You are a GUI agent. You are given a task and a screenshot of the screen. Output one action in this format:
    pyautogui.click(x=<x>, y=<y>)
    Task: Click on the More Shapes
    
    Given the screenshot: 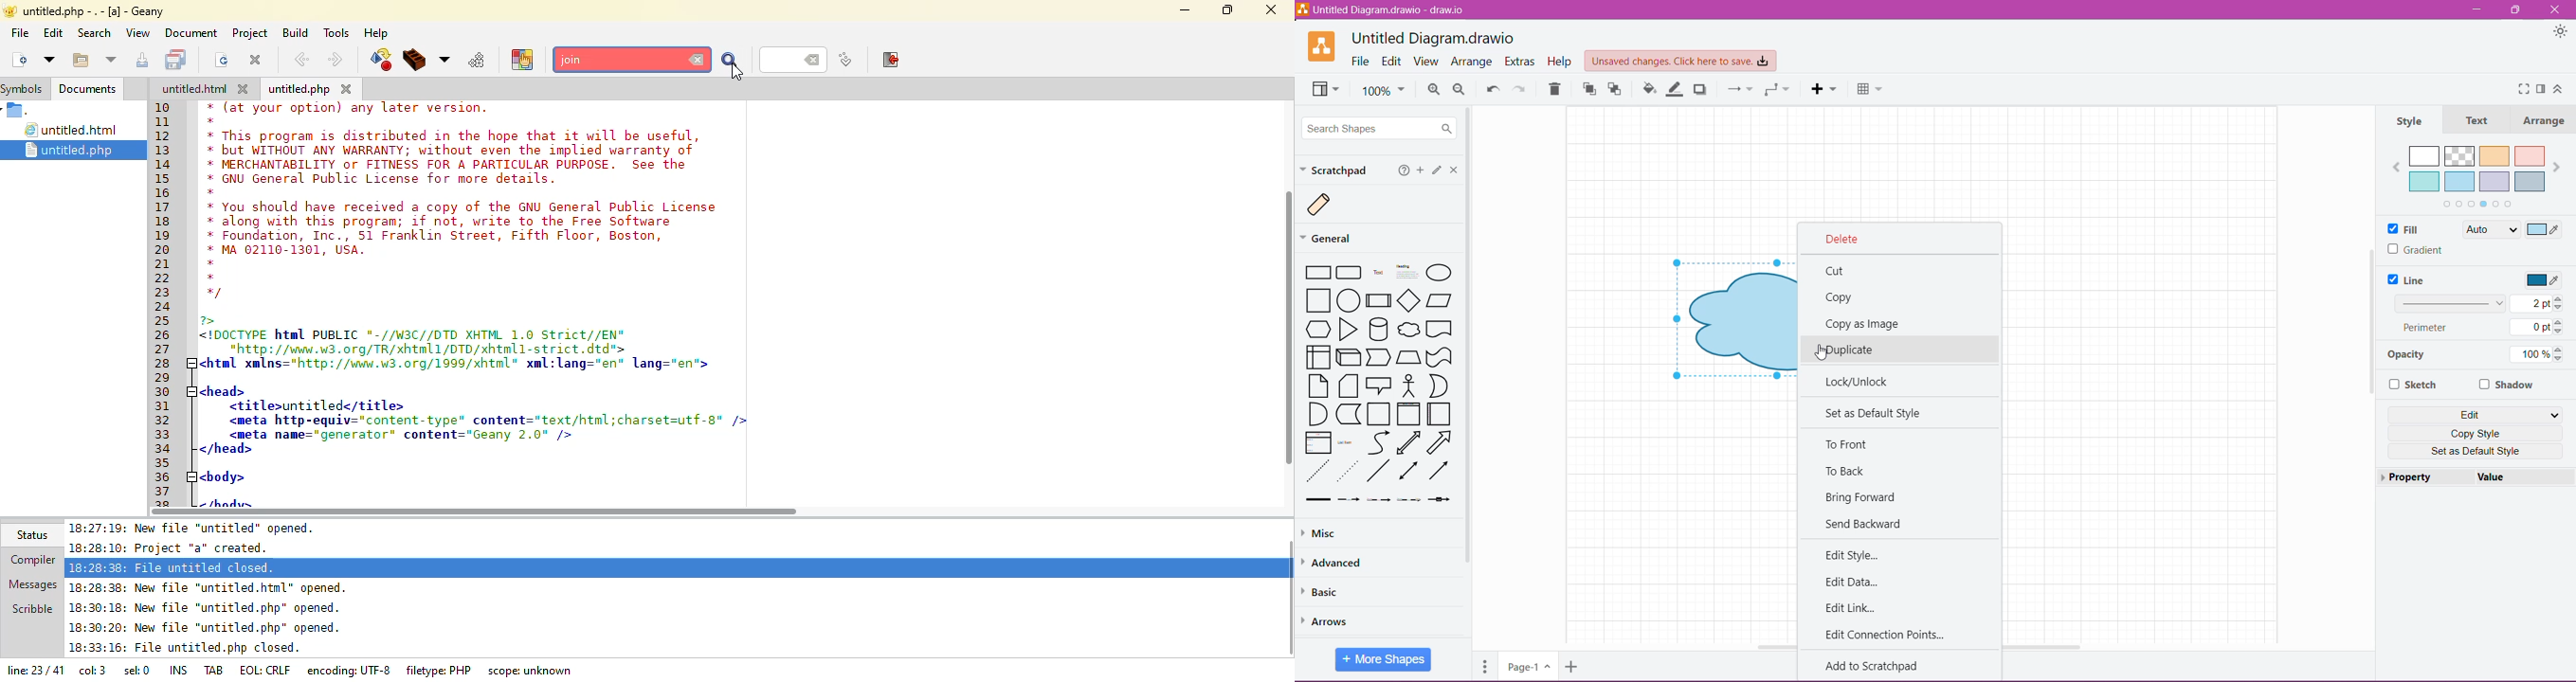 What is the action you would take?
    pyautogui.click(x=1383, y=661)
    